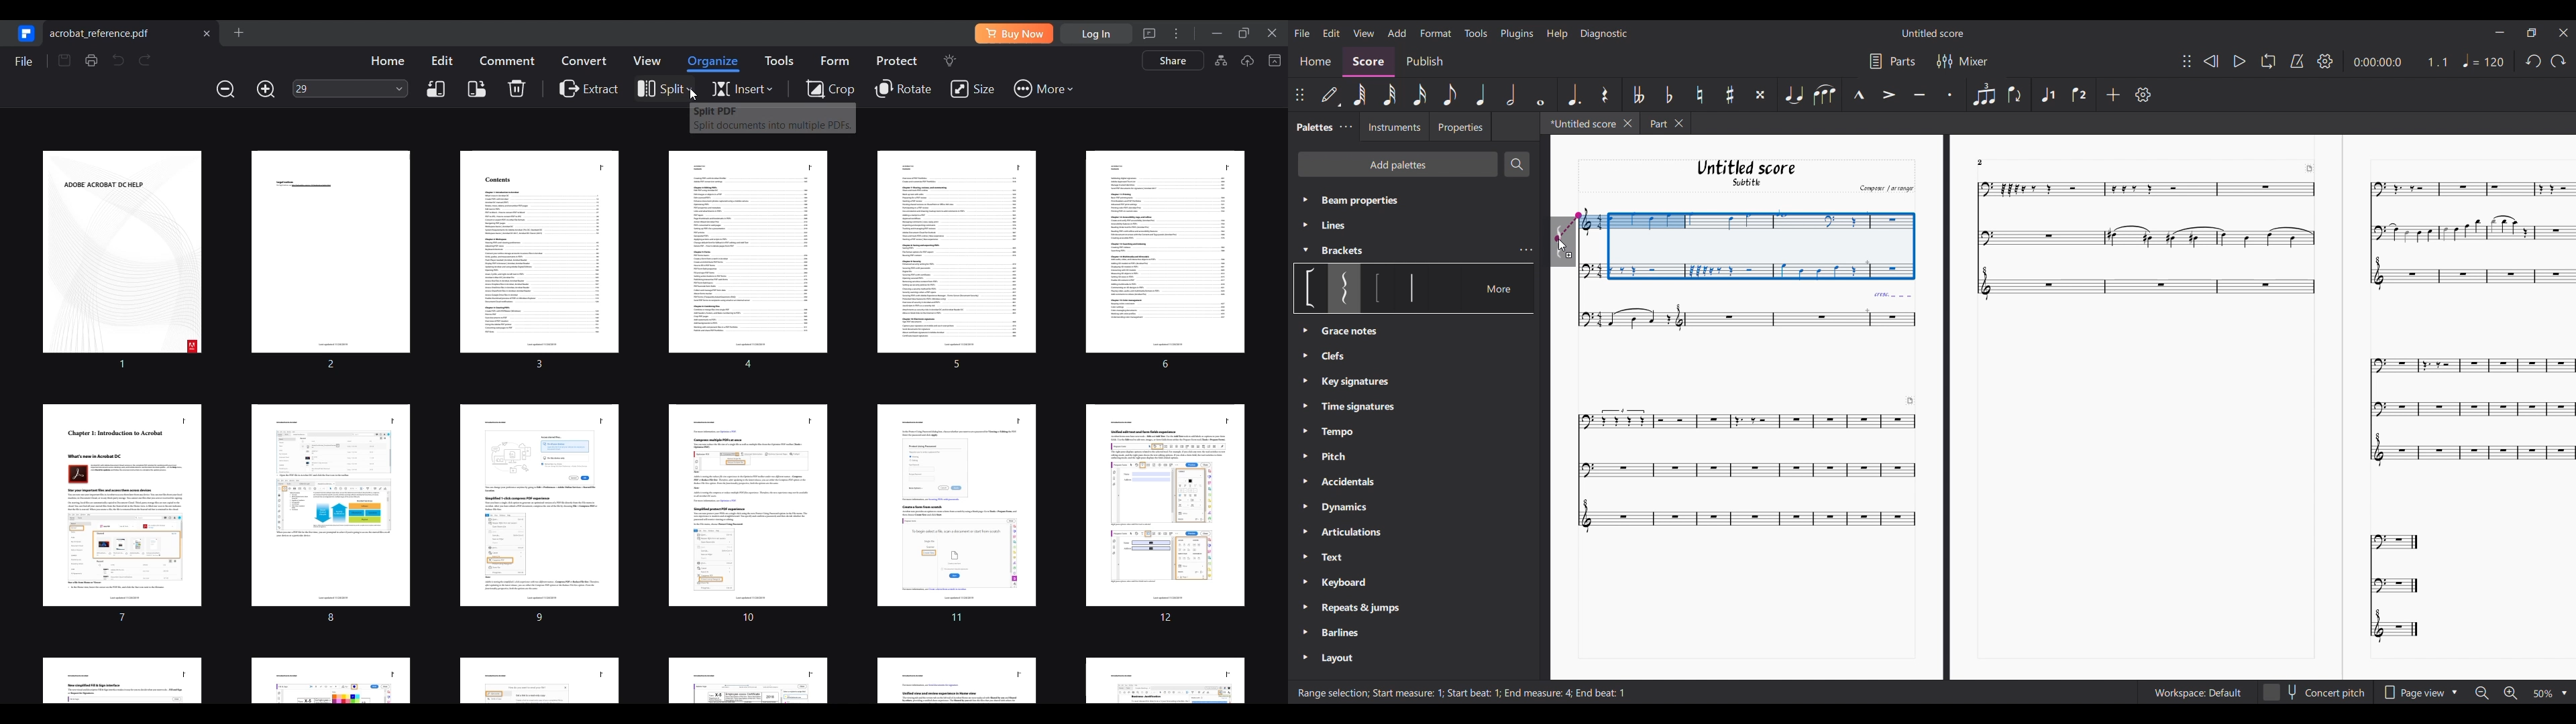  I want to click on , so click(1303, 356).